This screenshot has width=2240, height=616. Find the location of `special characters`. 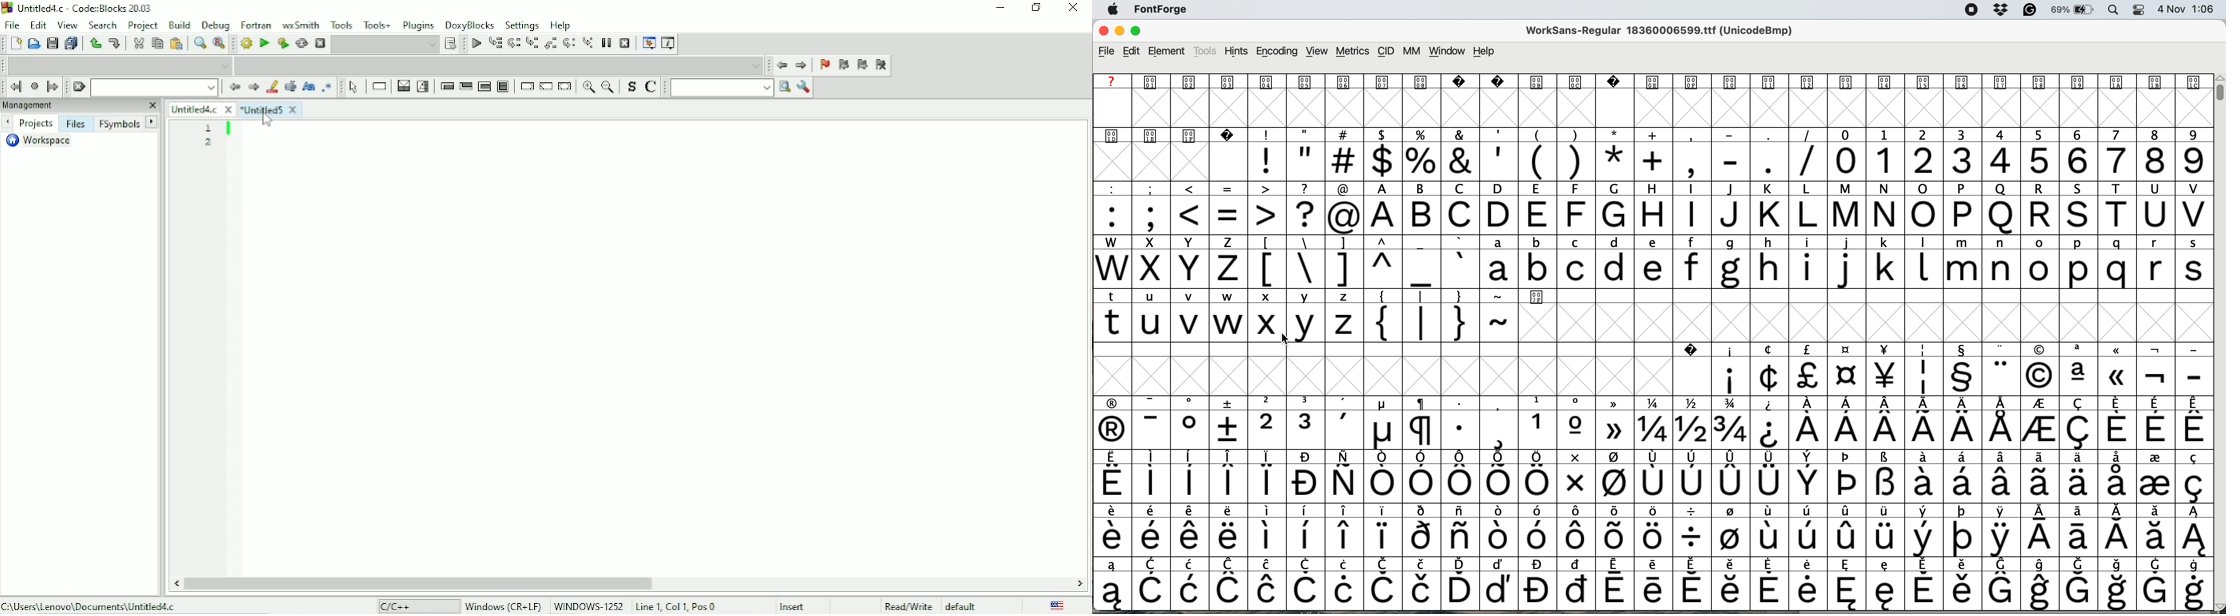

special characters is located at coordinates (1653, 511).